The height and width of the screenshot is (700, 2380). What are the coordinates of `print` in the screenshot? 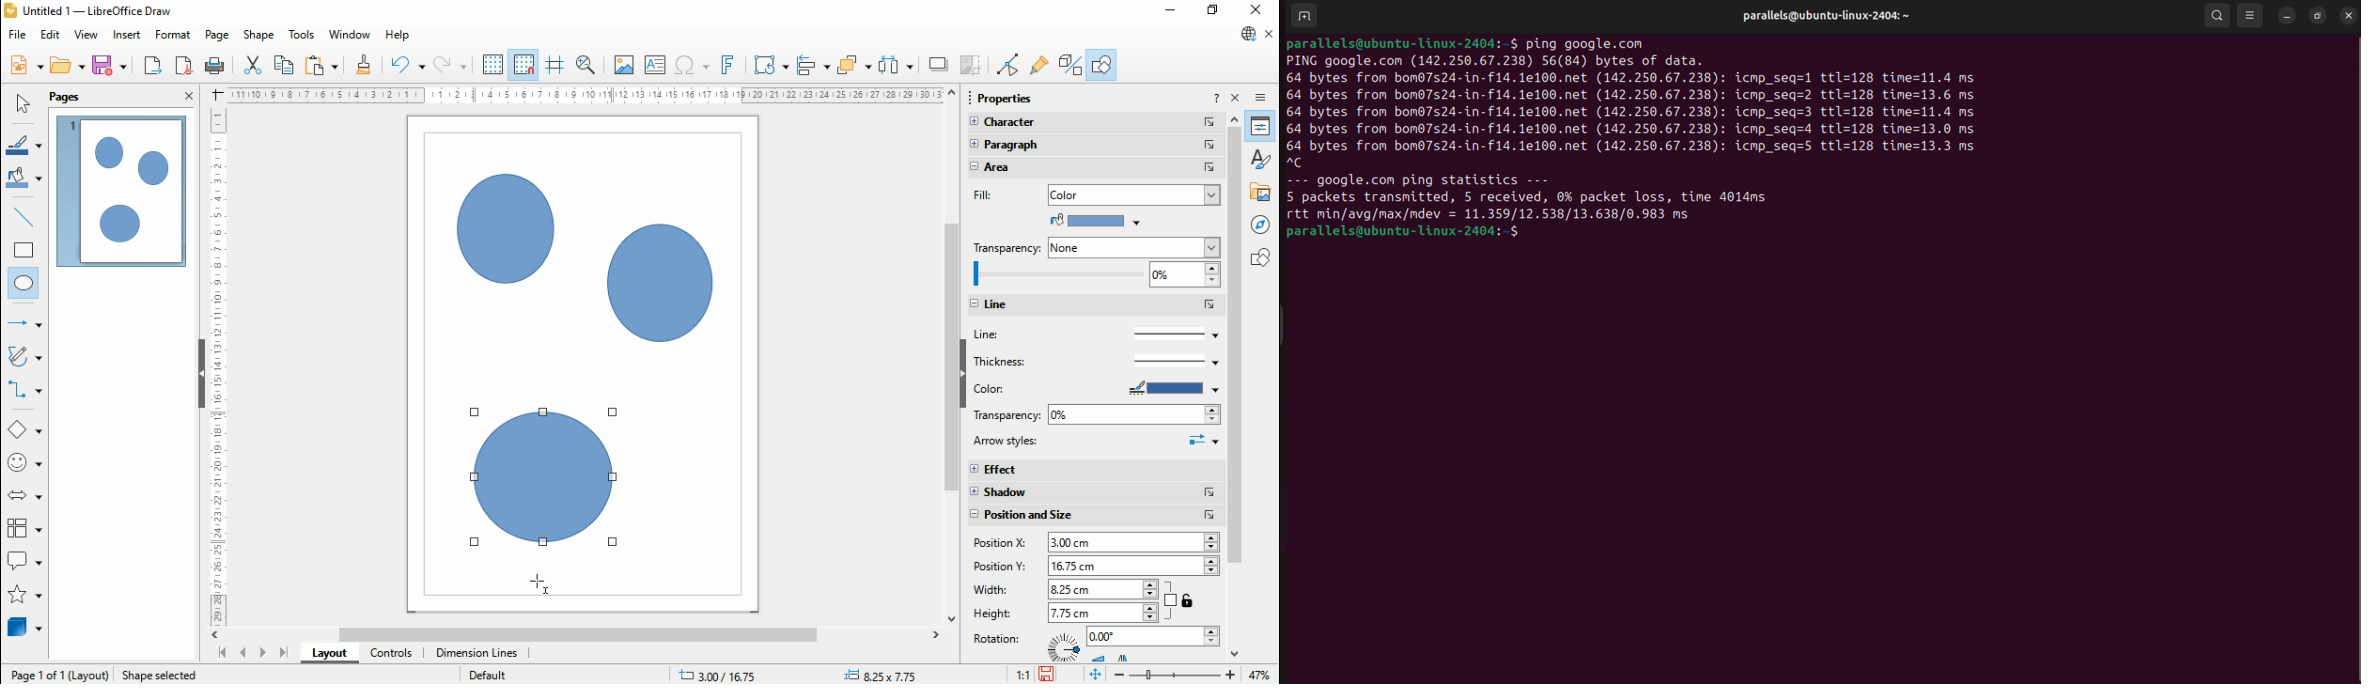 It's located at (214, 65).